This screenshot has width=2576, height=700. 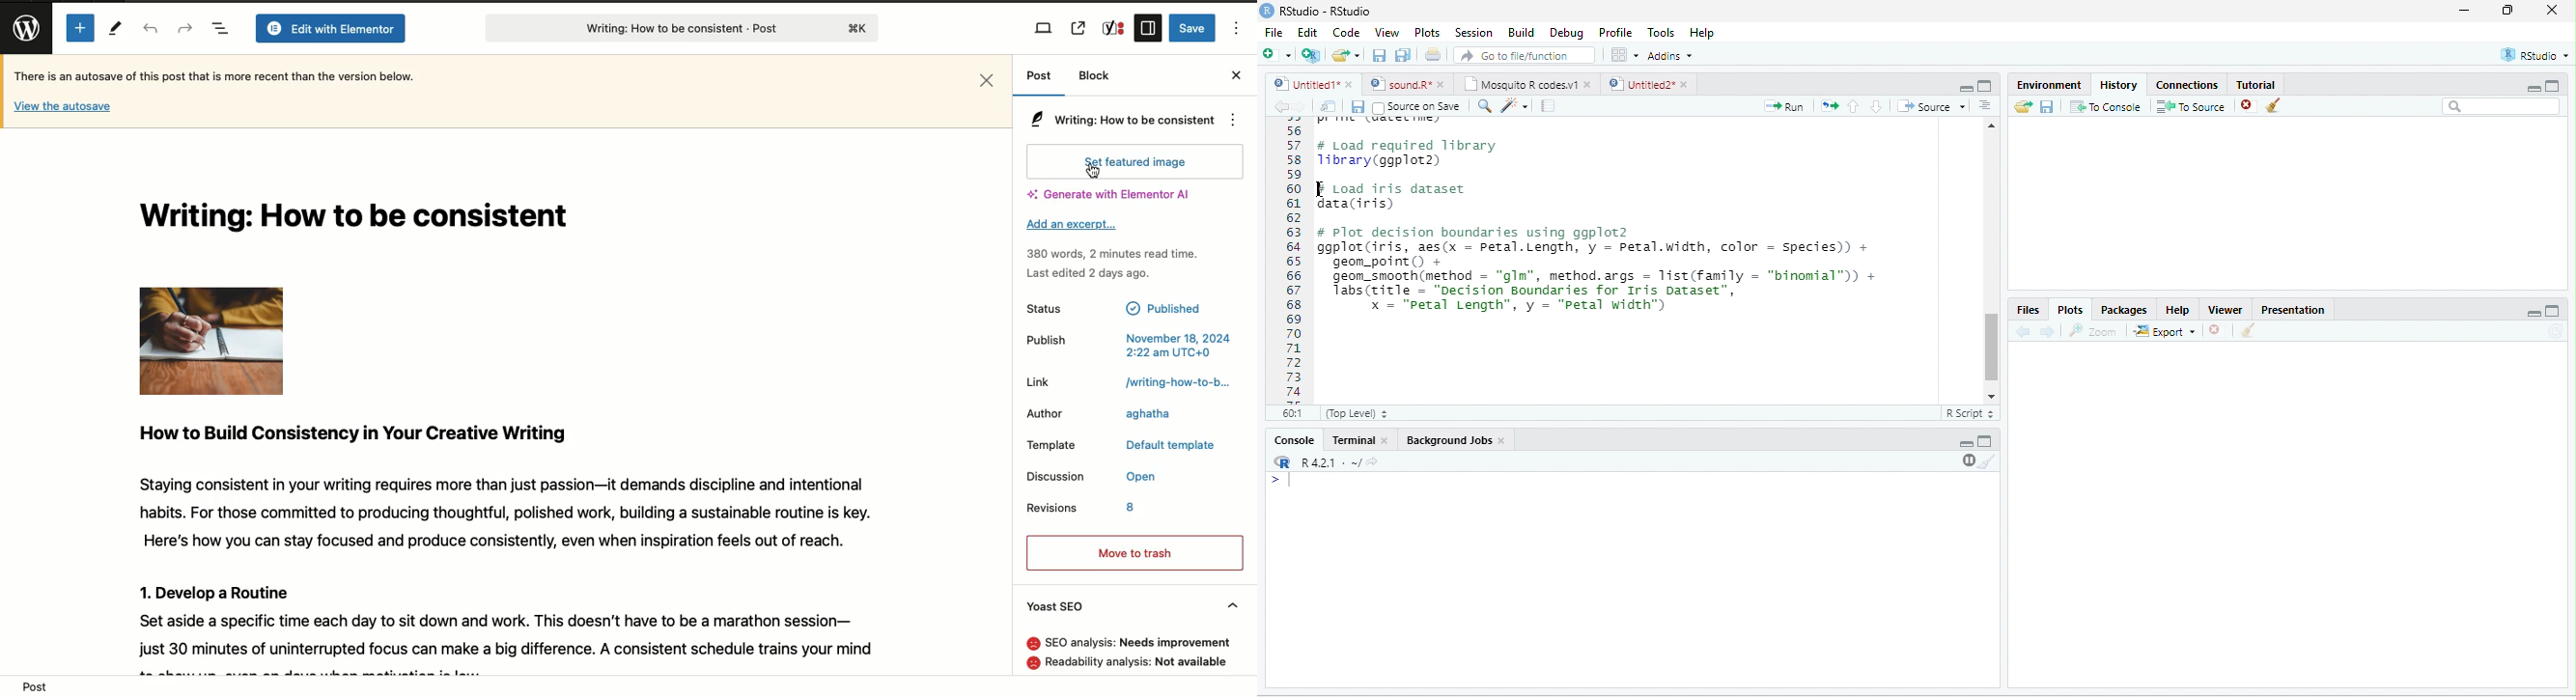 I want to click on start typing, so click(x=1284, y=481).